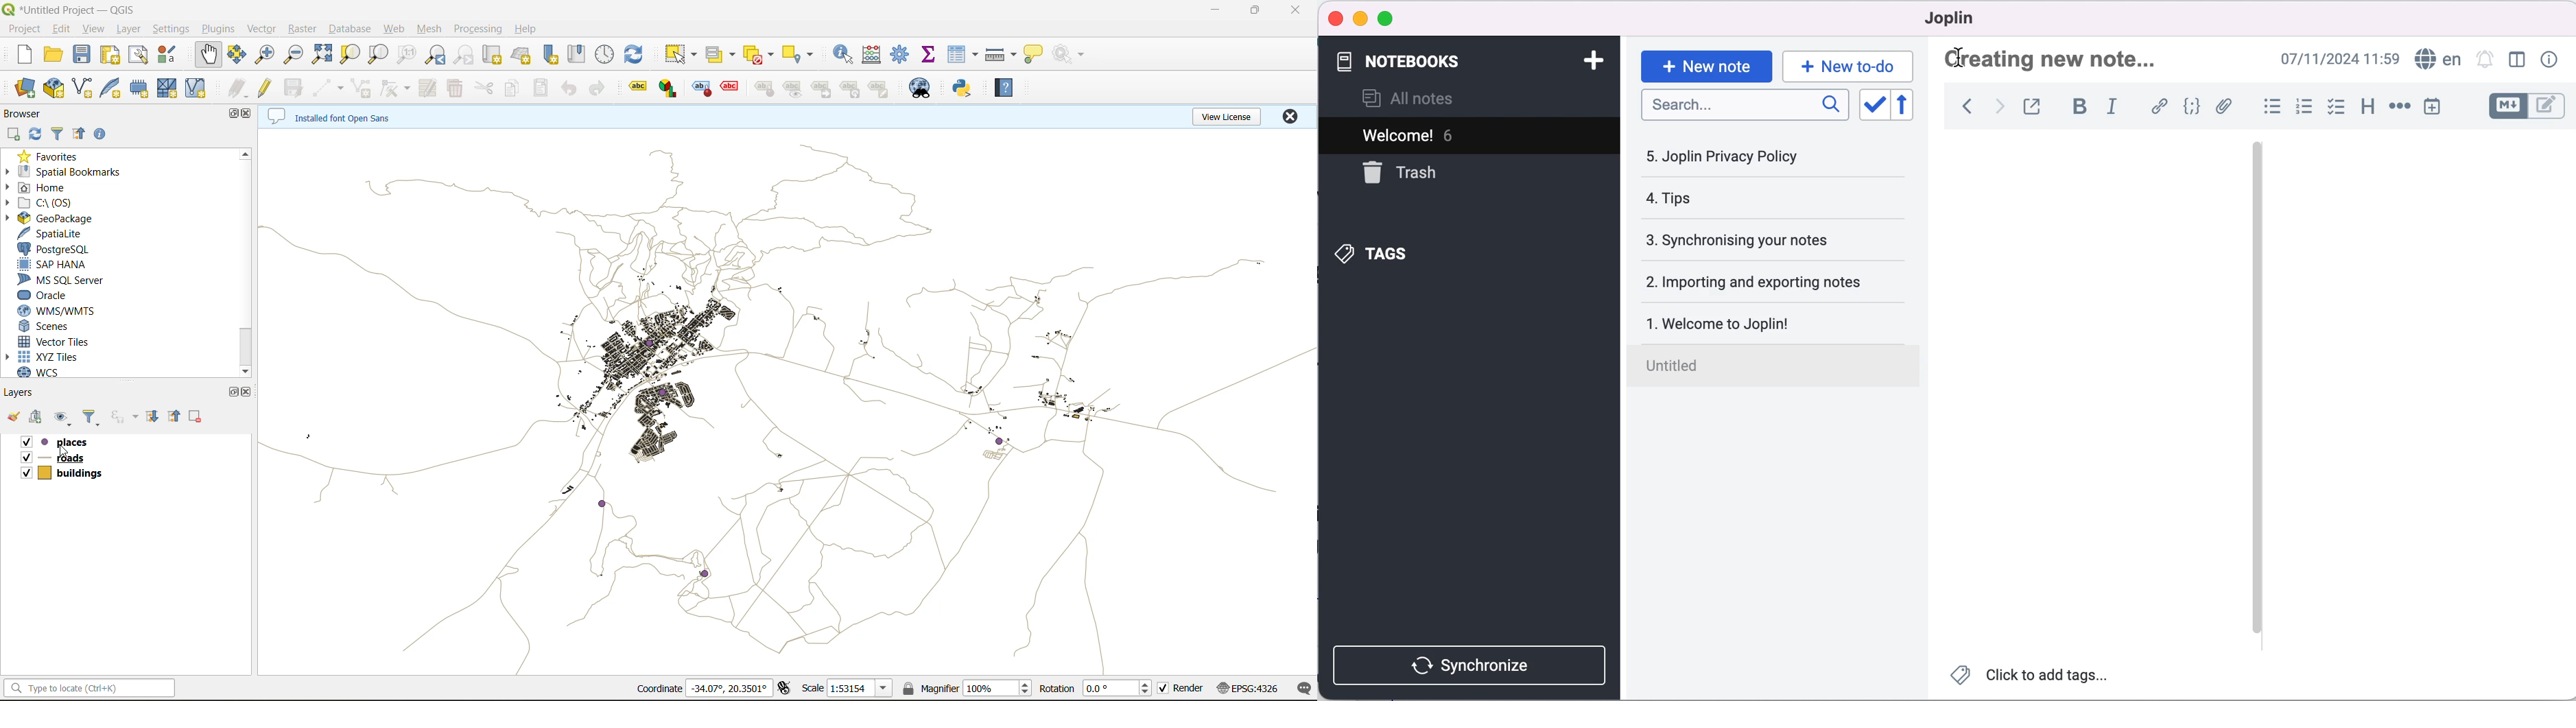 The image size is (2576, 728). What do you see at coordinates (2034, 106) in the screenshot?
I see `toggle external editing` at bounding box center [2034, 106].